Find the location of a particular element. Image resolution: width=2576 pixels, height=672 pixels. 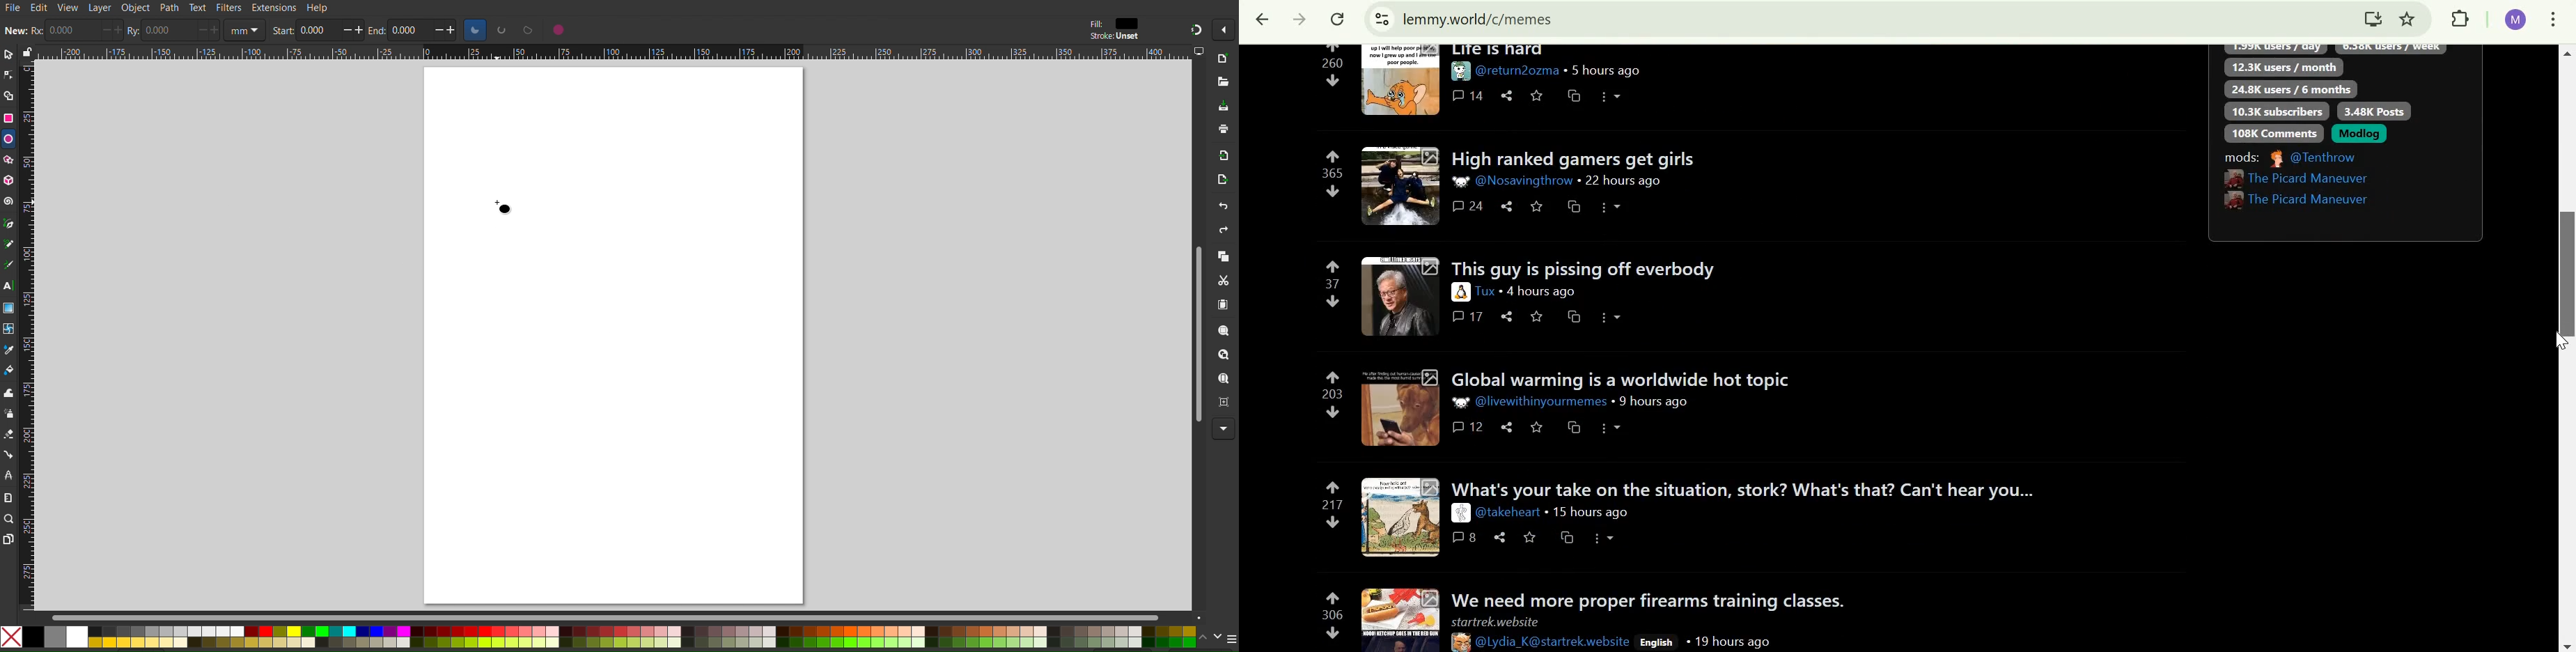

user ID is located at coordinates (1517, 70).